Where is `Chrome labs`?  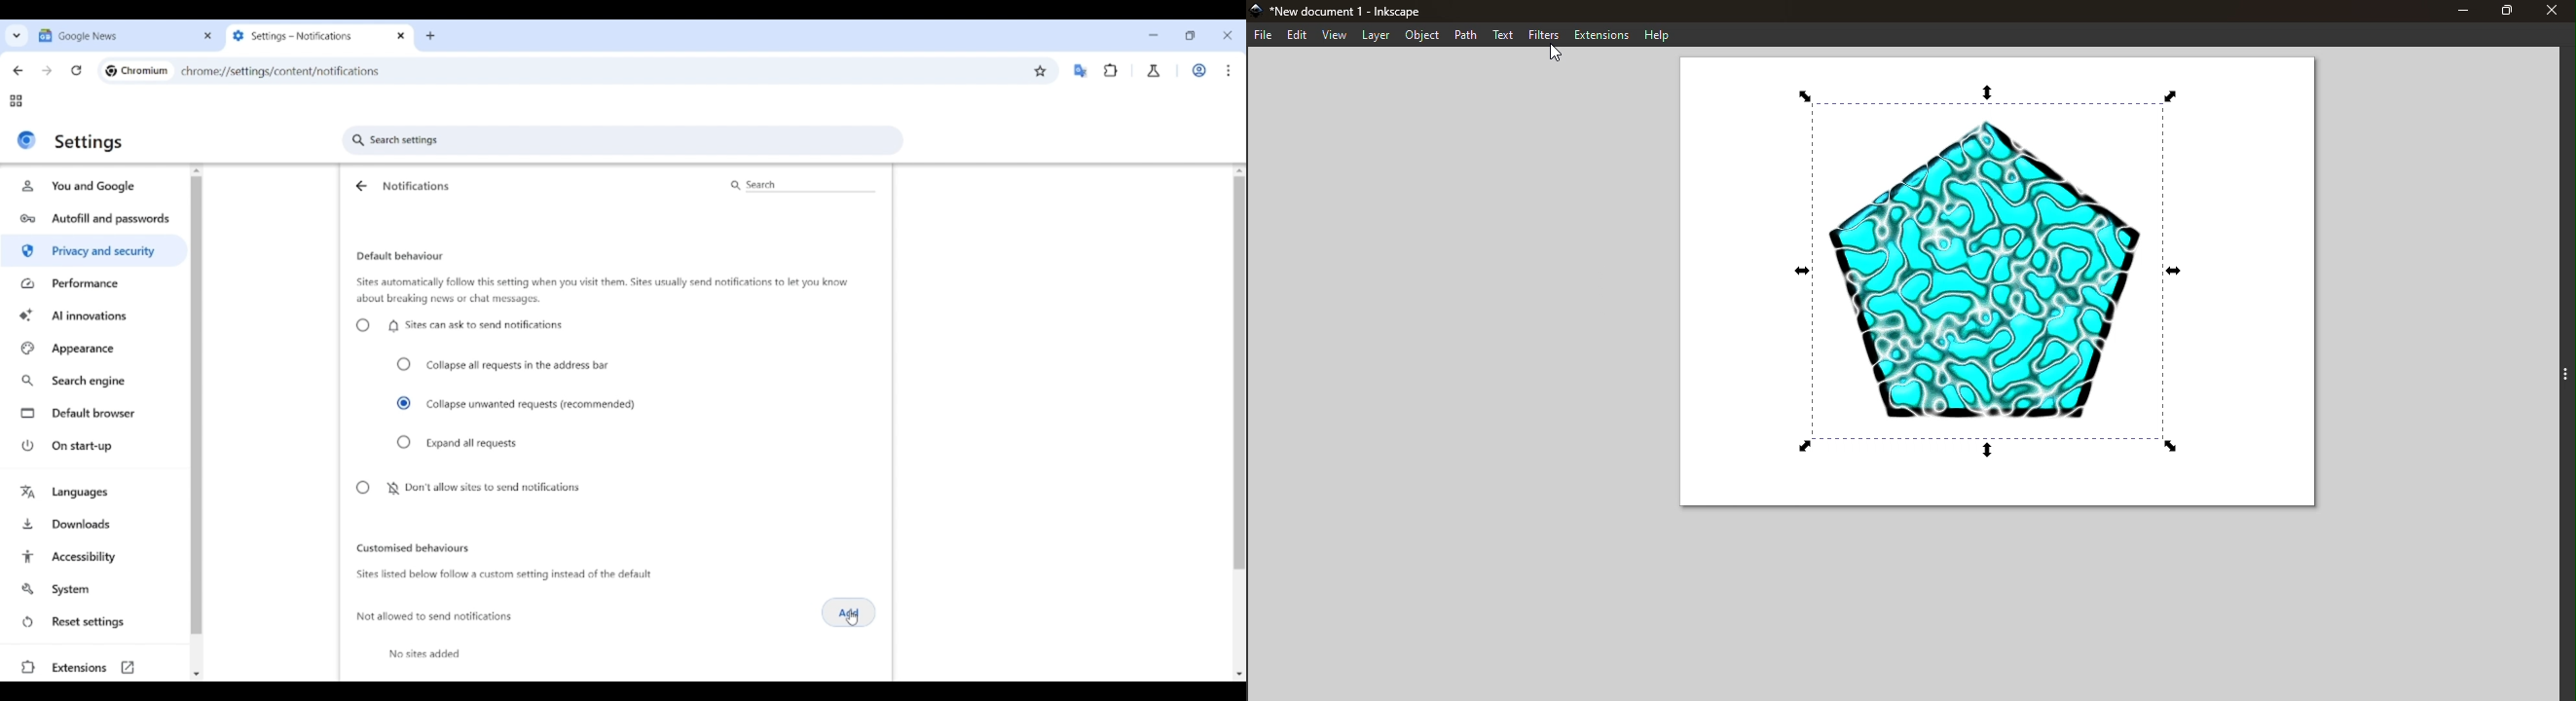 Chrome labs is located at coordinates (1154, 71).